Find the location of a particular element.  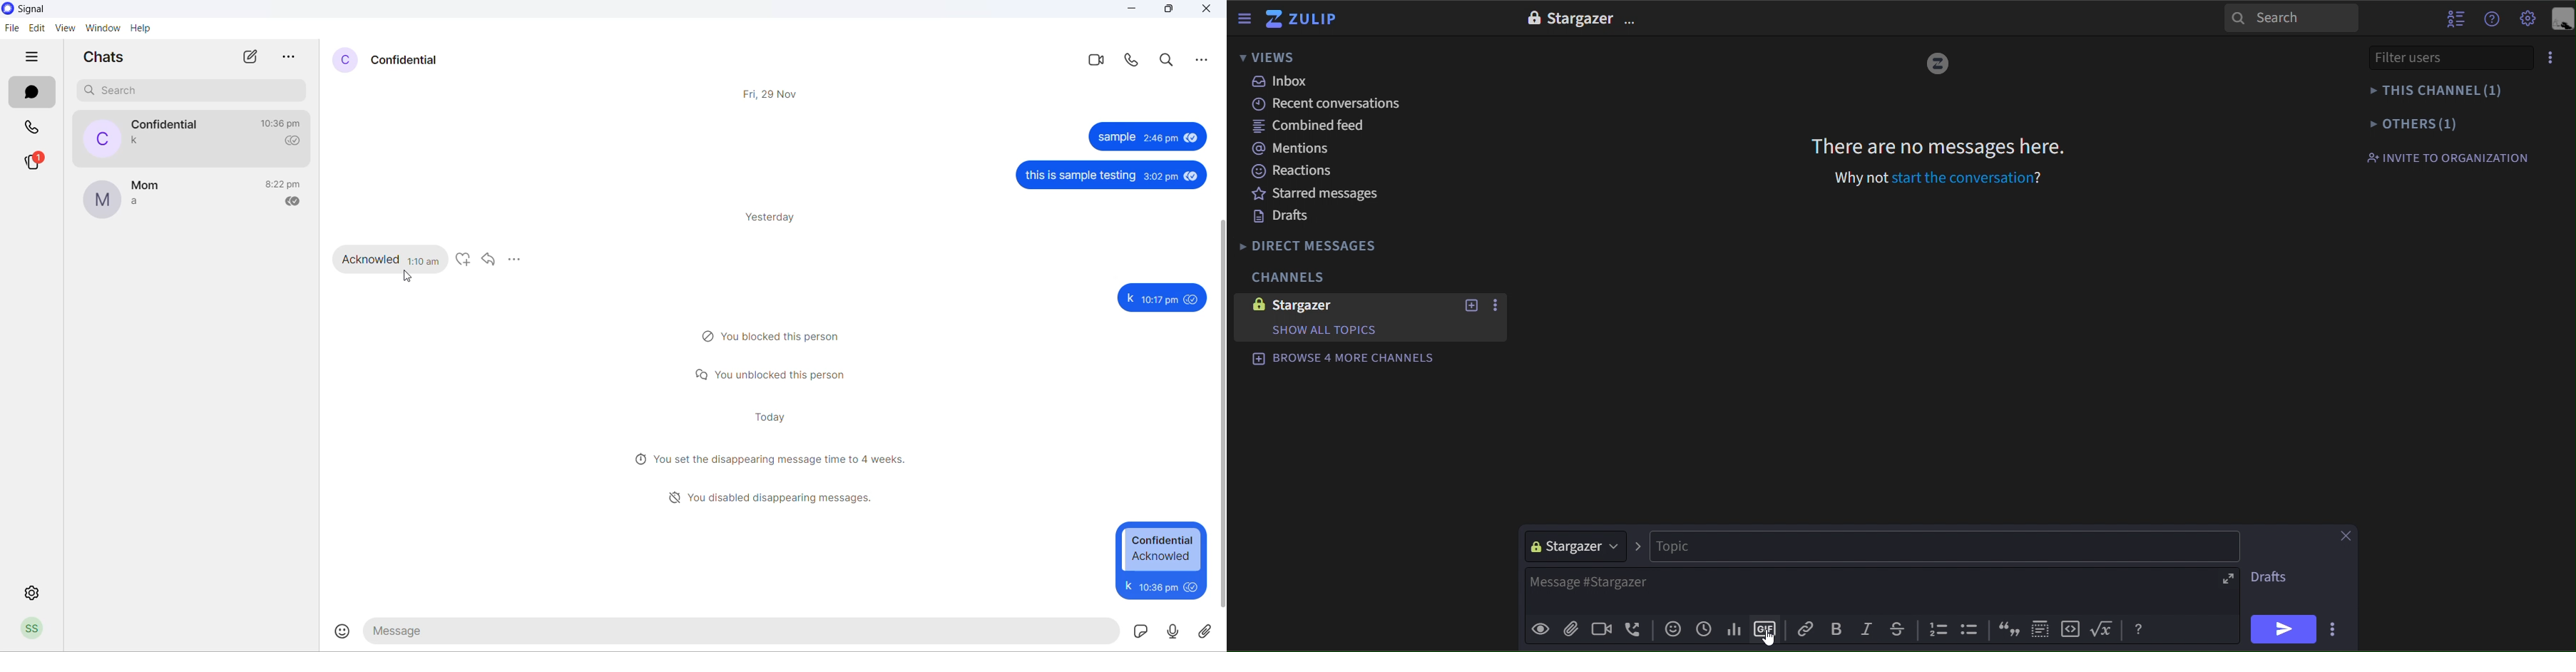

chats heading is located at coordinates (103, 57).